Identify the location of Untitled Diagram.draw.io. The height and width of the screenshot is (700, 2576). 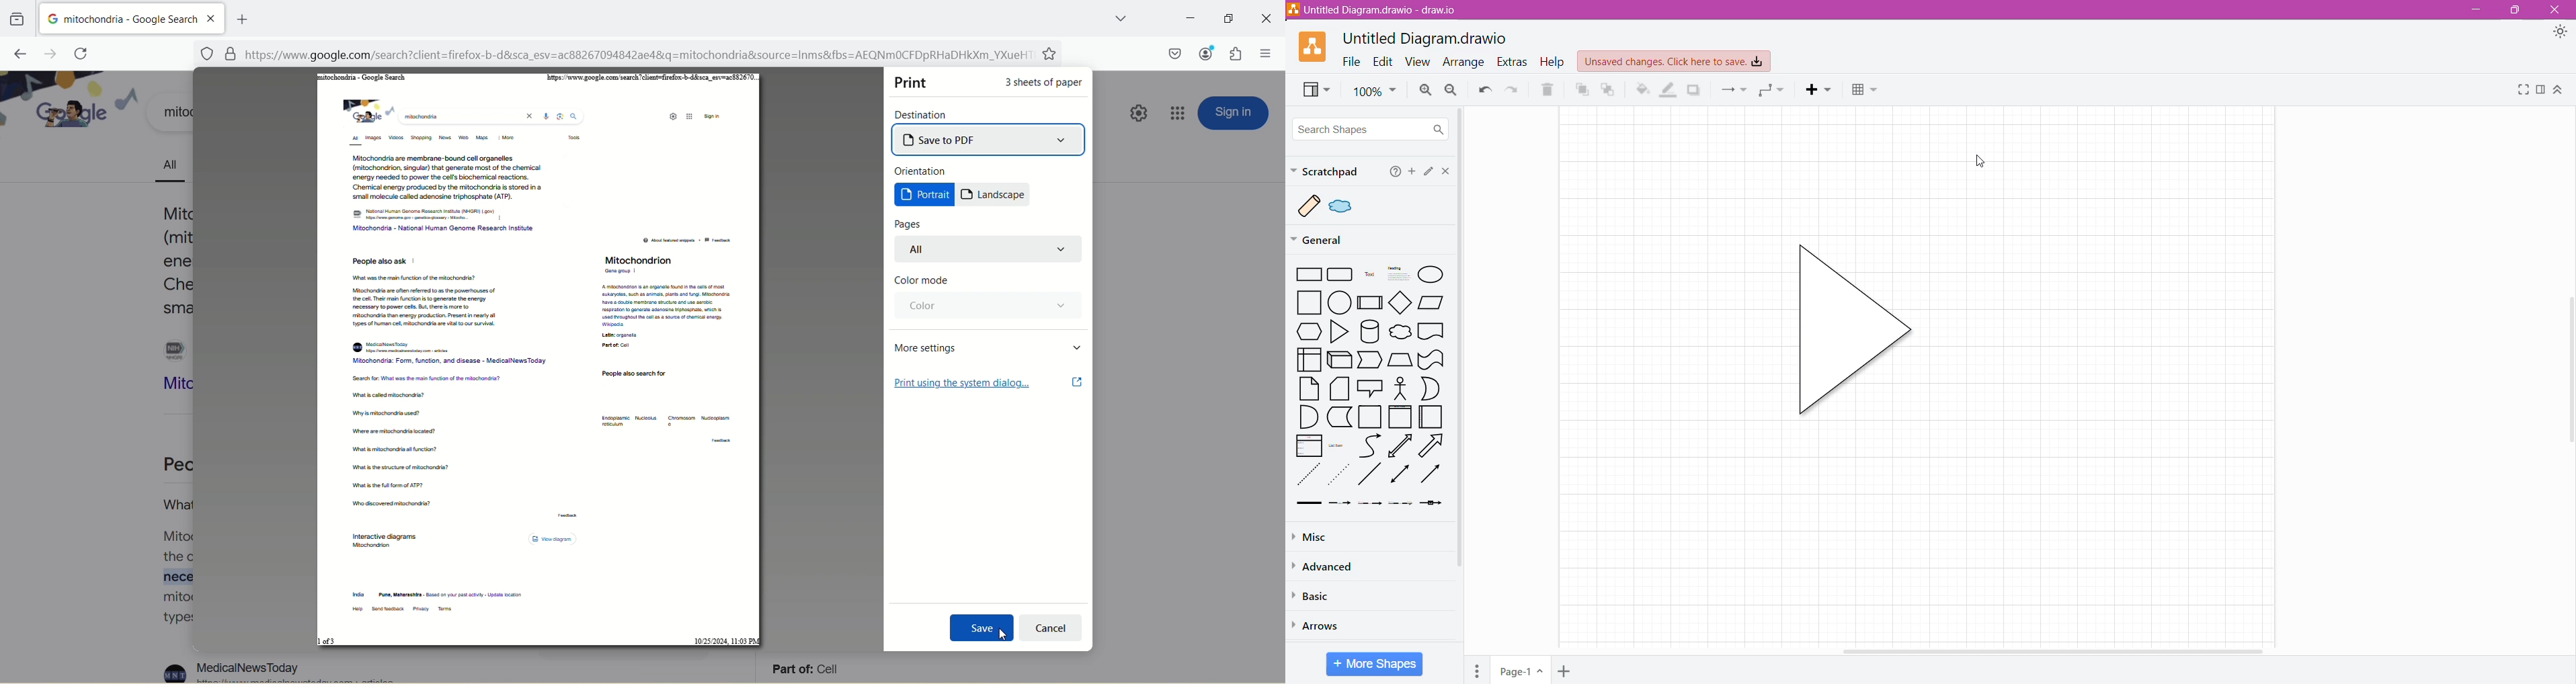
(1425, 40).